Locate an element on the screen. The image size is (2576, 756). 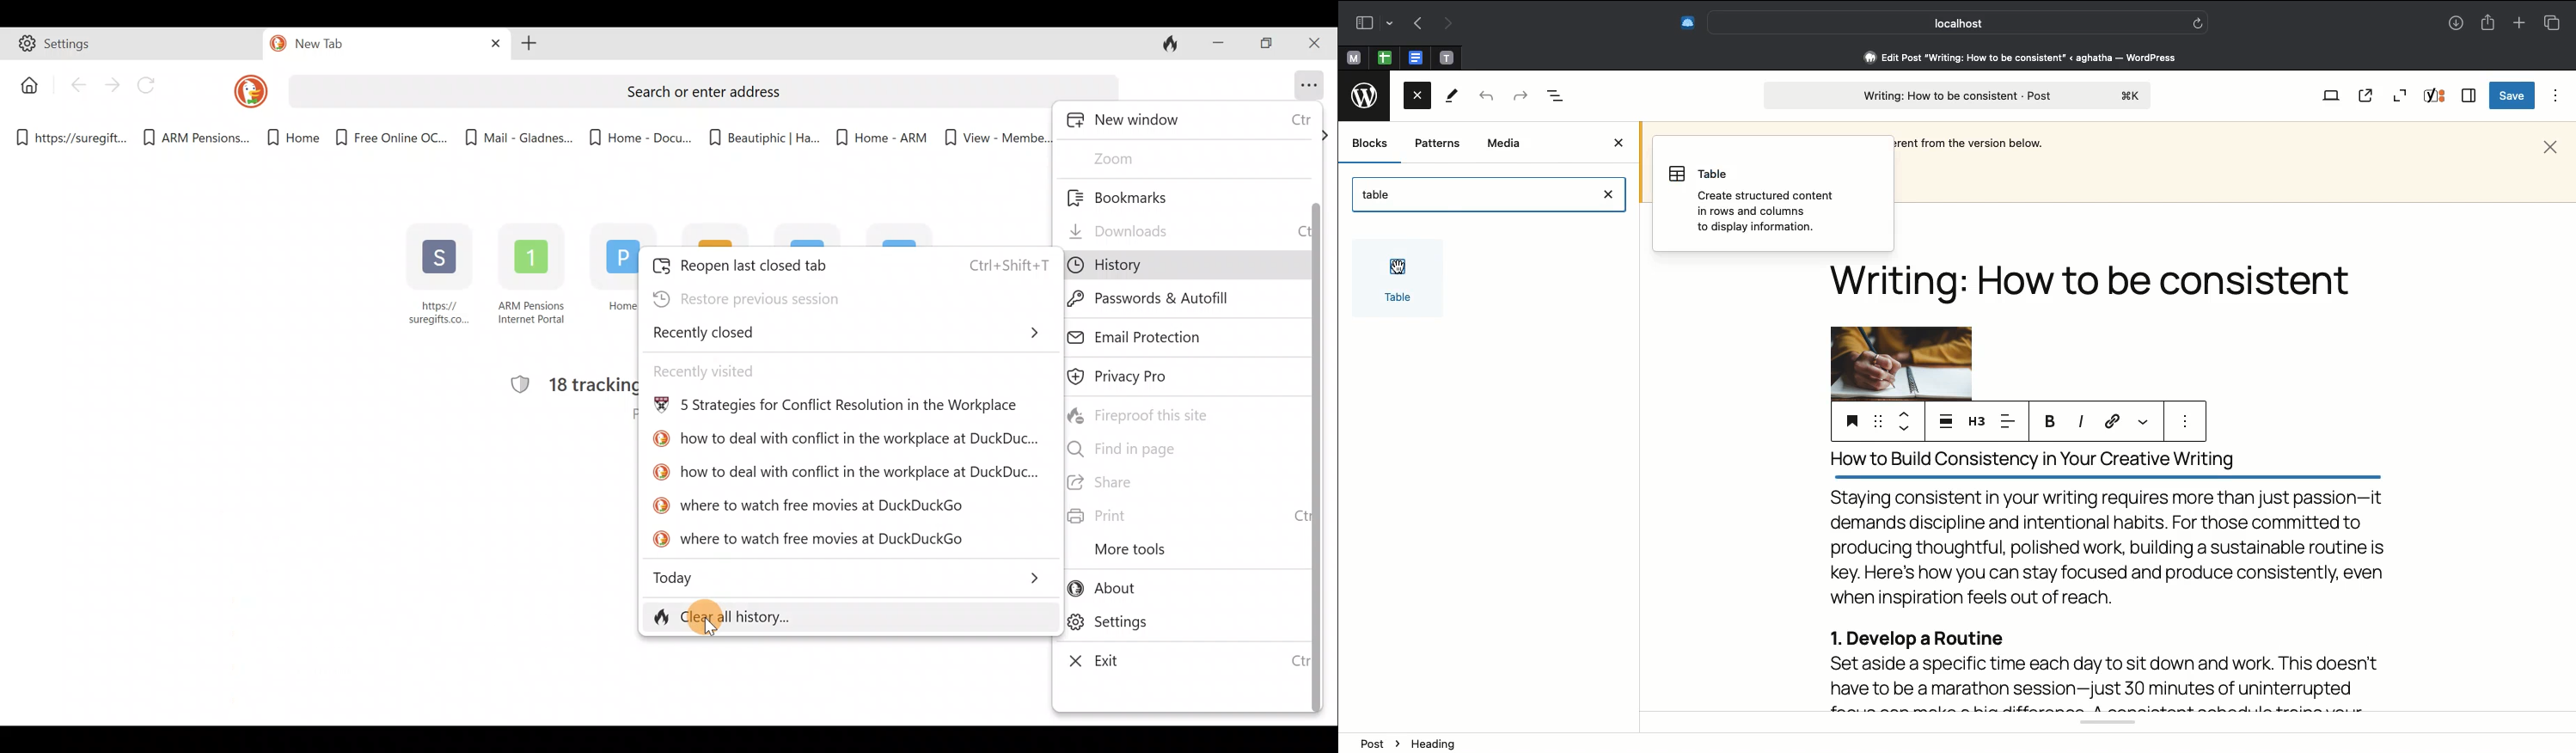
Close is located at coordinates (1318, 42).